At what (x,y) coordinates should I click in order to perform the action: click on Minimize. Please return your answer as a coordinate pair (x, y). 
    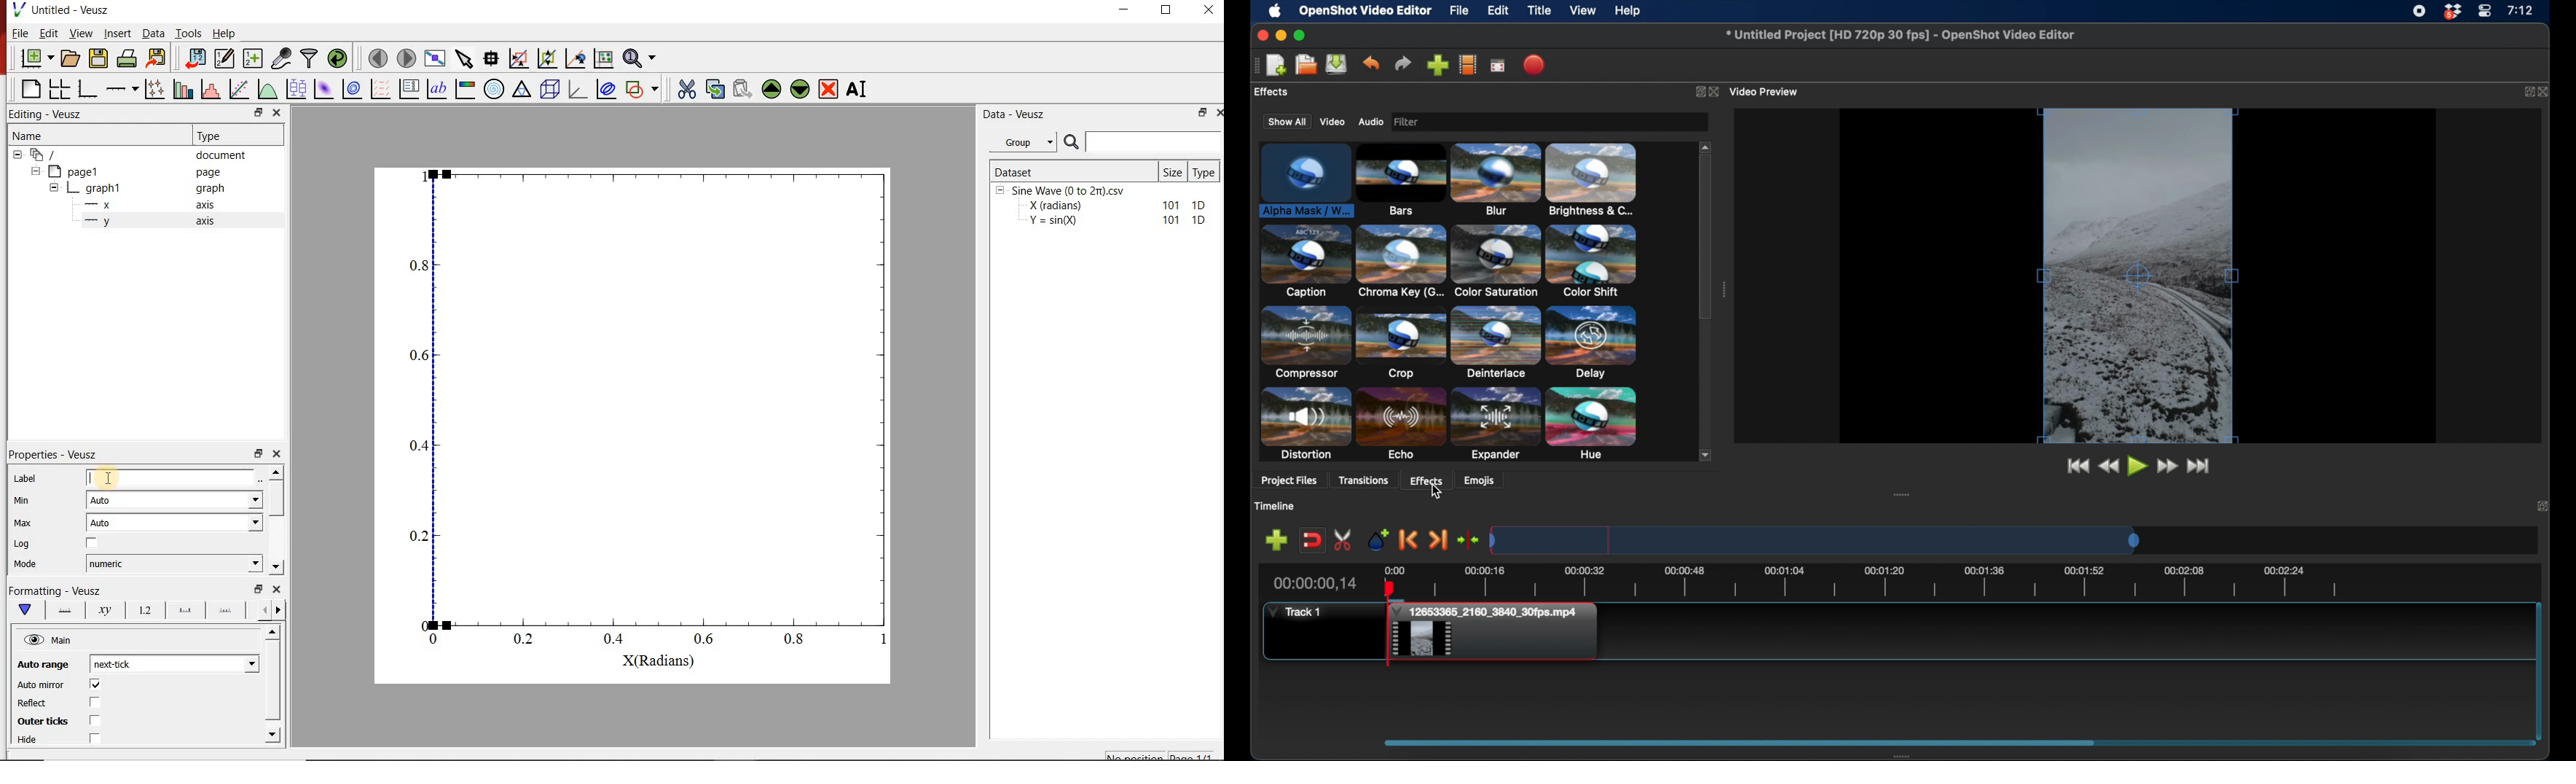
    Looking at the image, I should click on (1123, 10).